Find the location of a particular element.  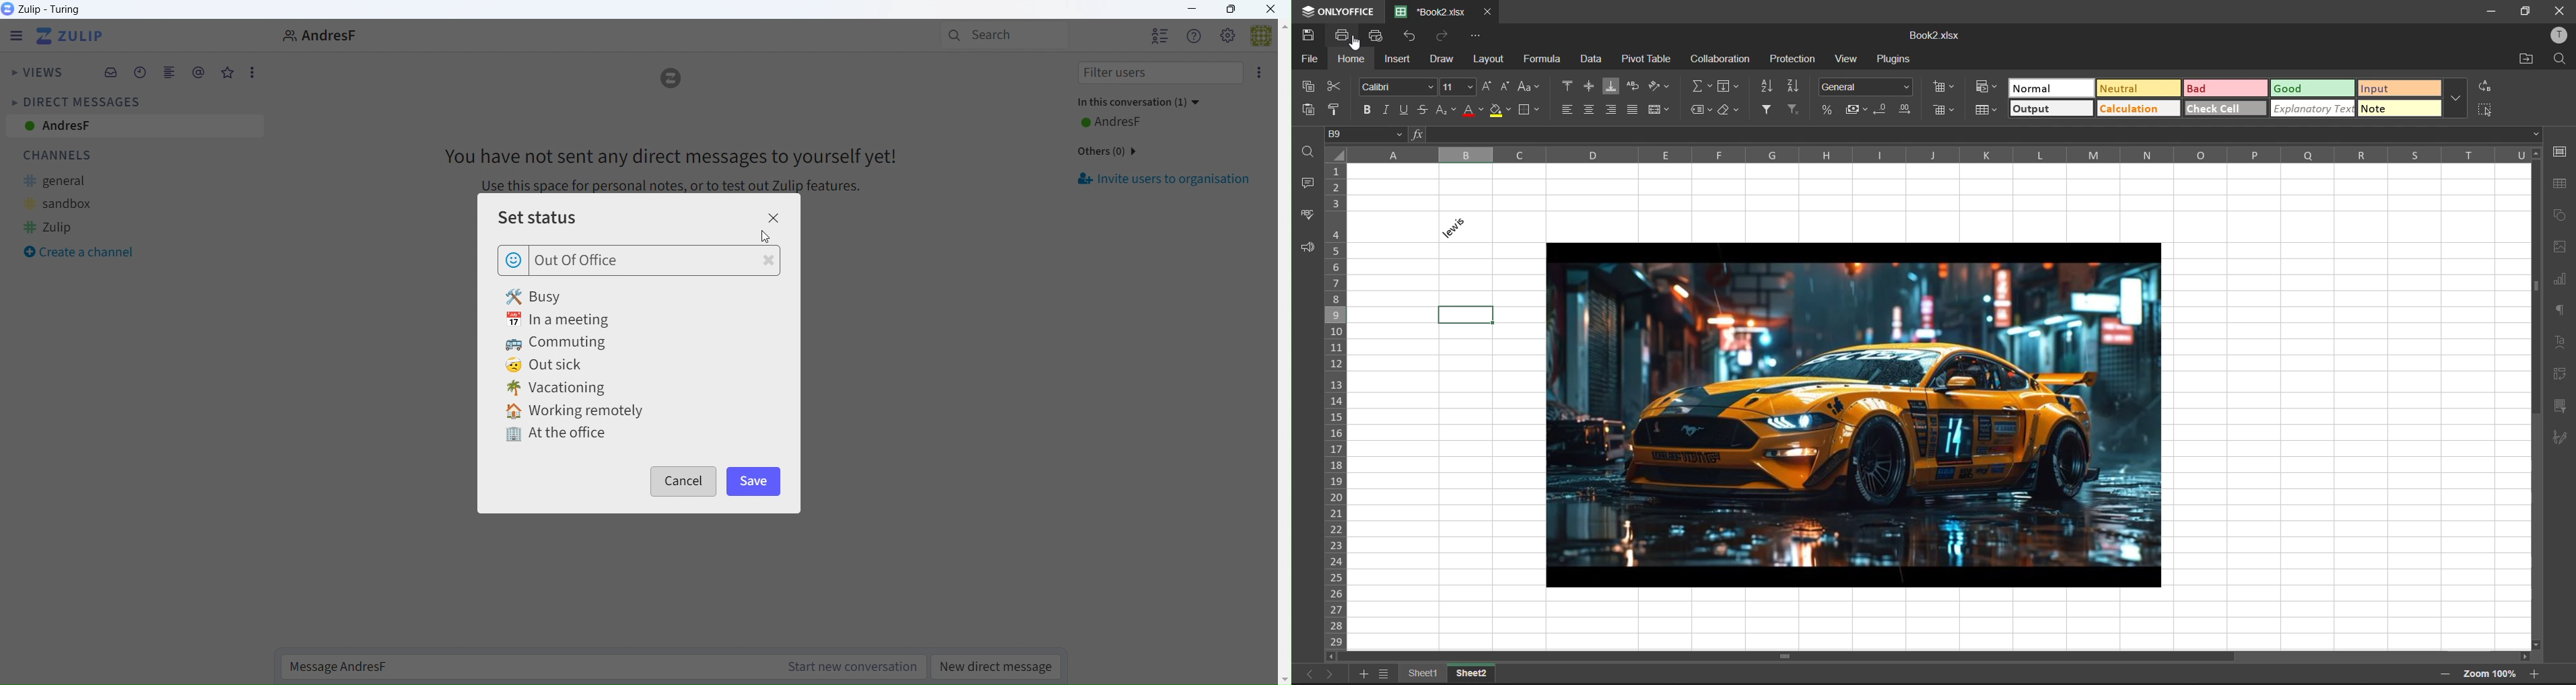

collaboration is located at coordinates (1725, 59).